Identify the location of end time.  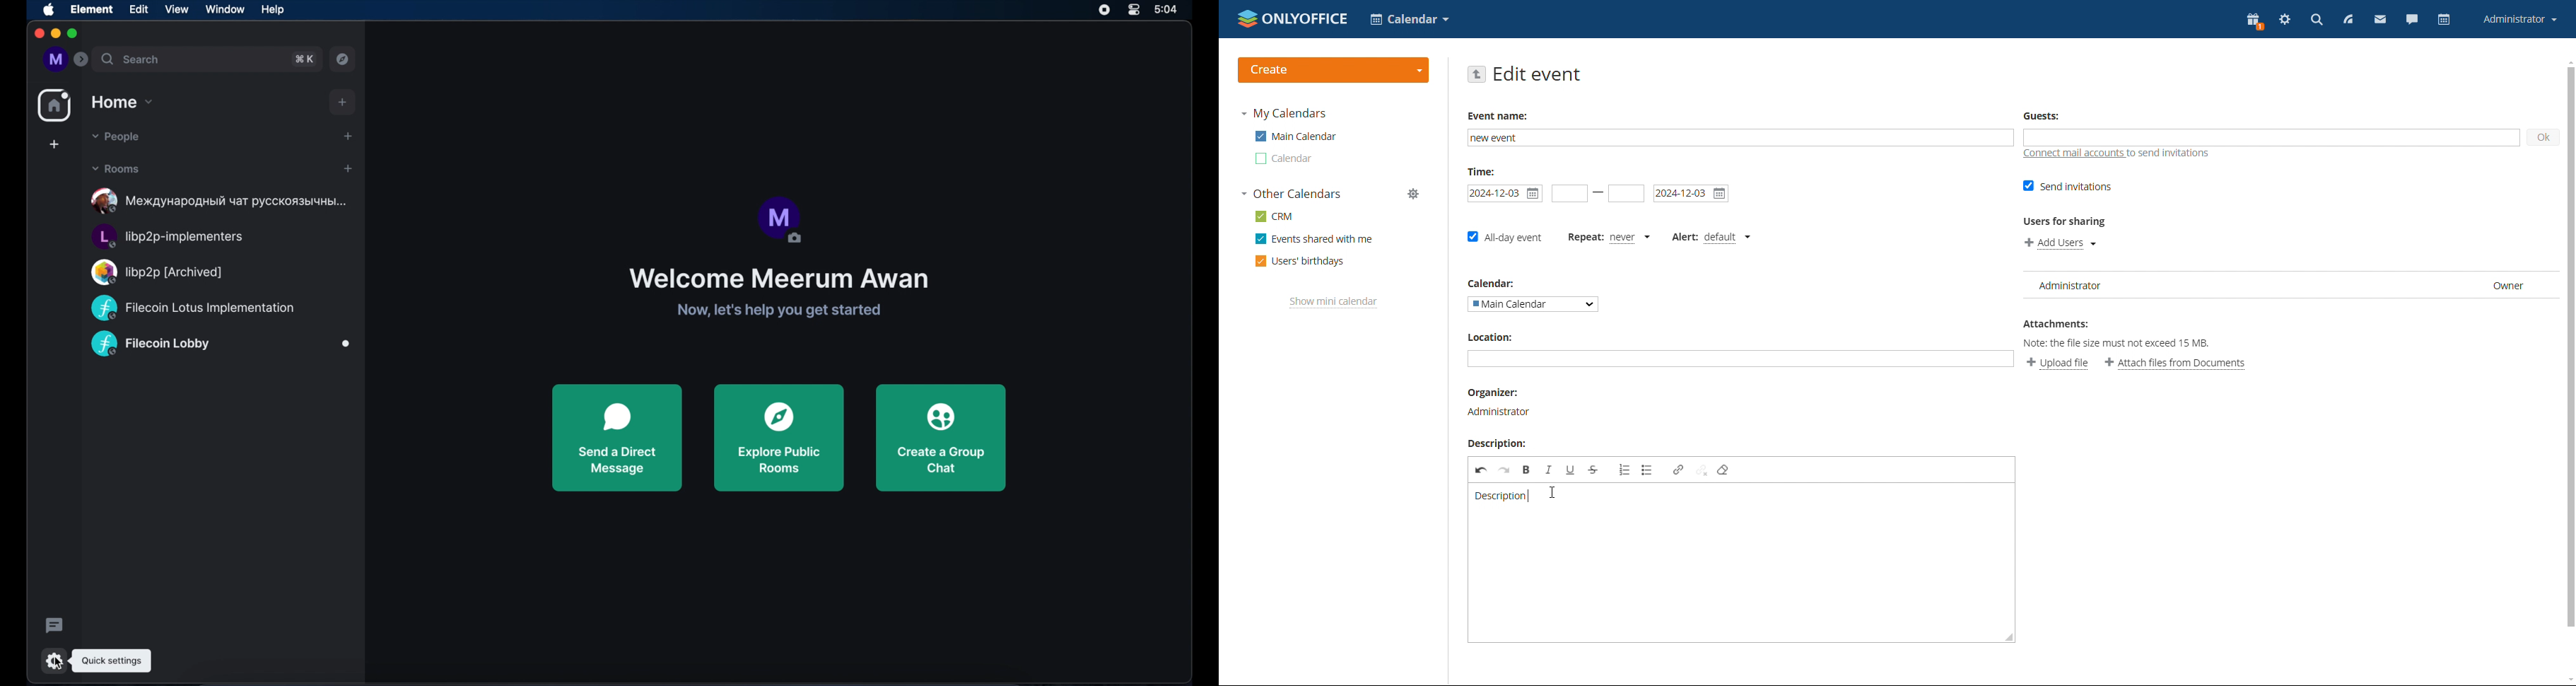
(1626, 194).